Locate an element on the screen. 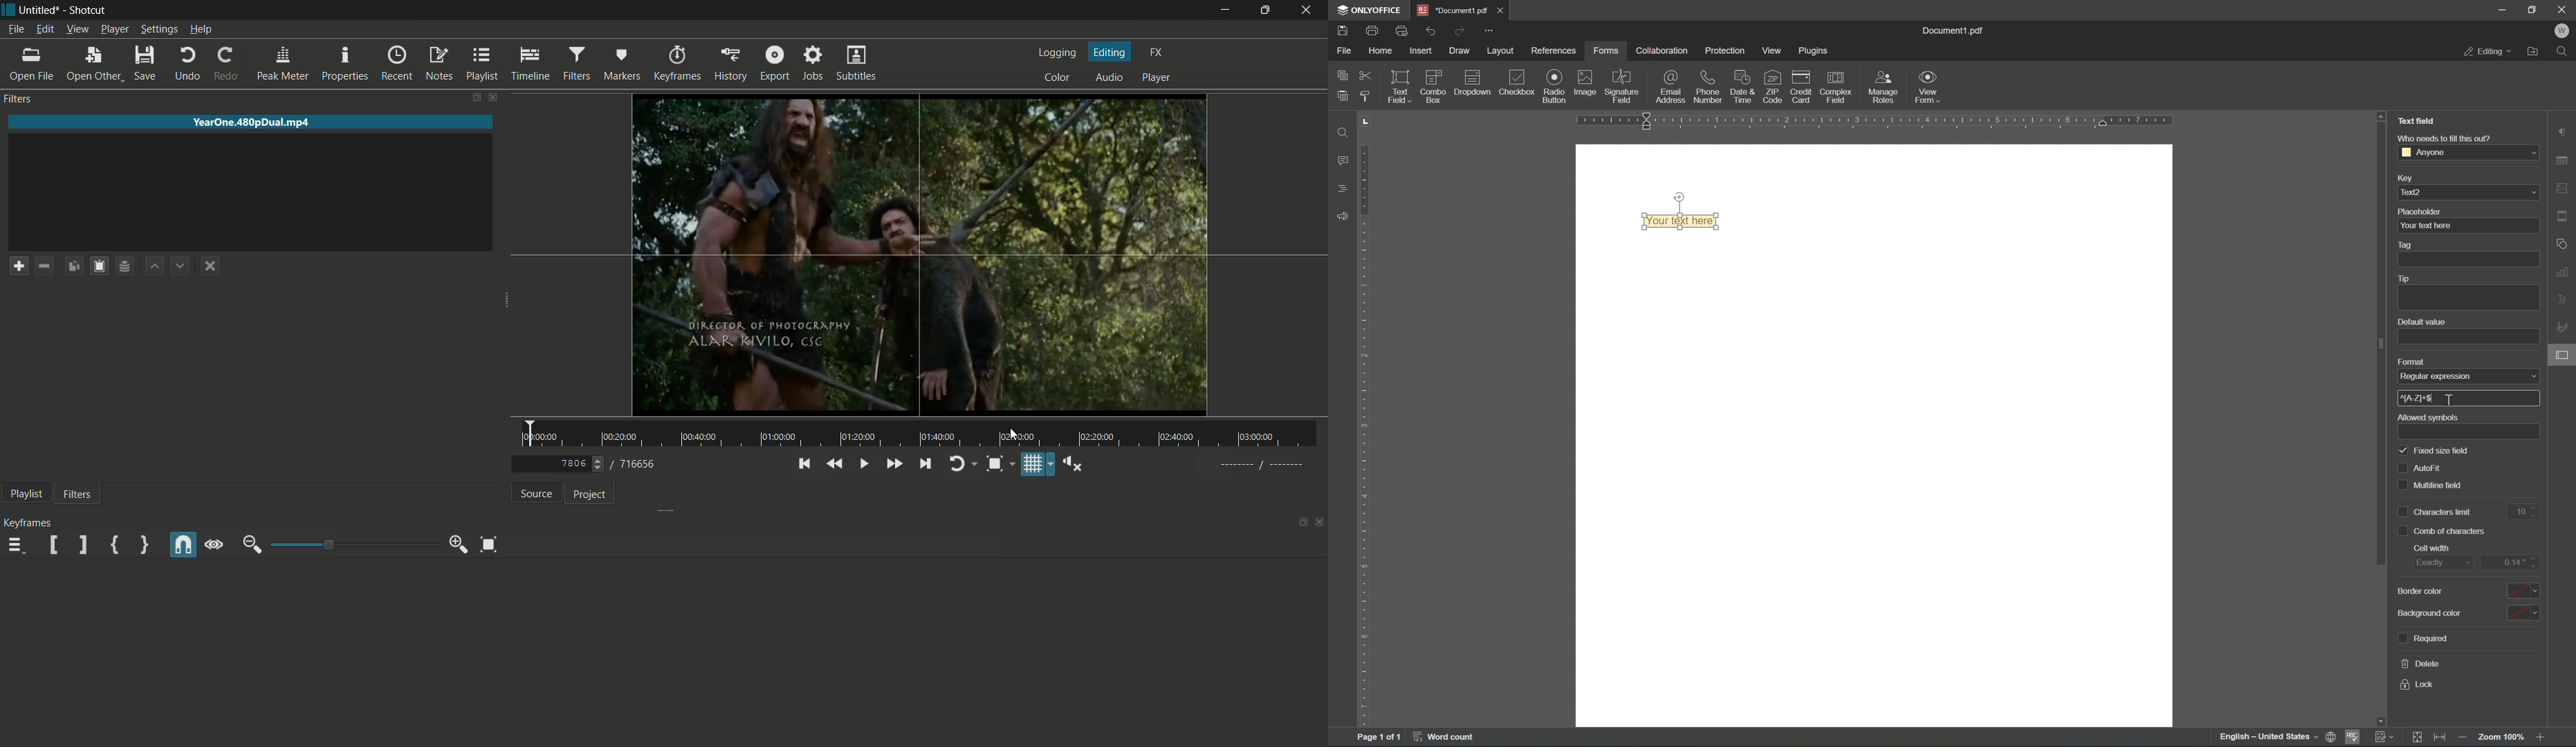 This screenshot has width=2576, height=756. set second simple keyframe is located at coordinates (143, 545).